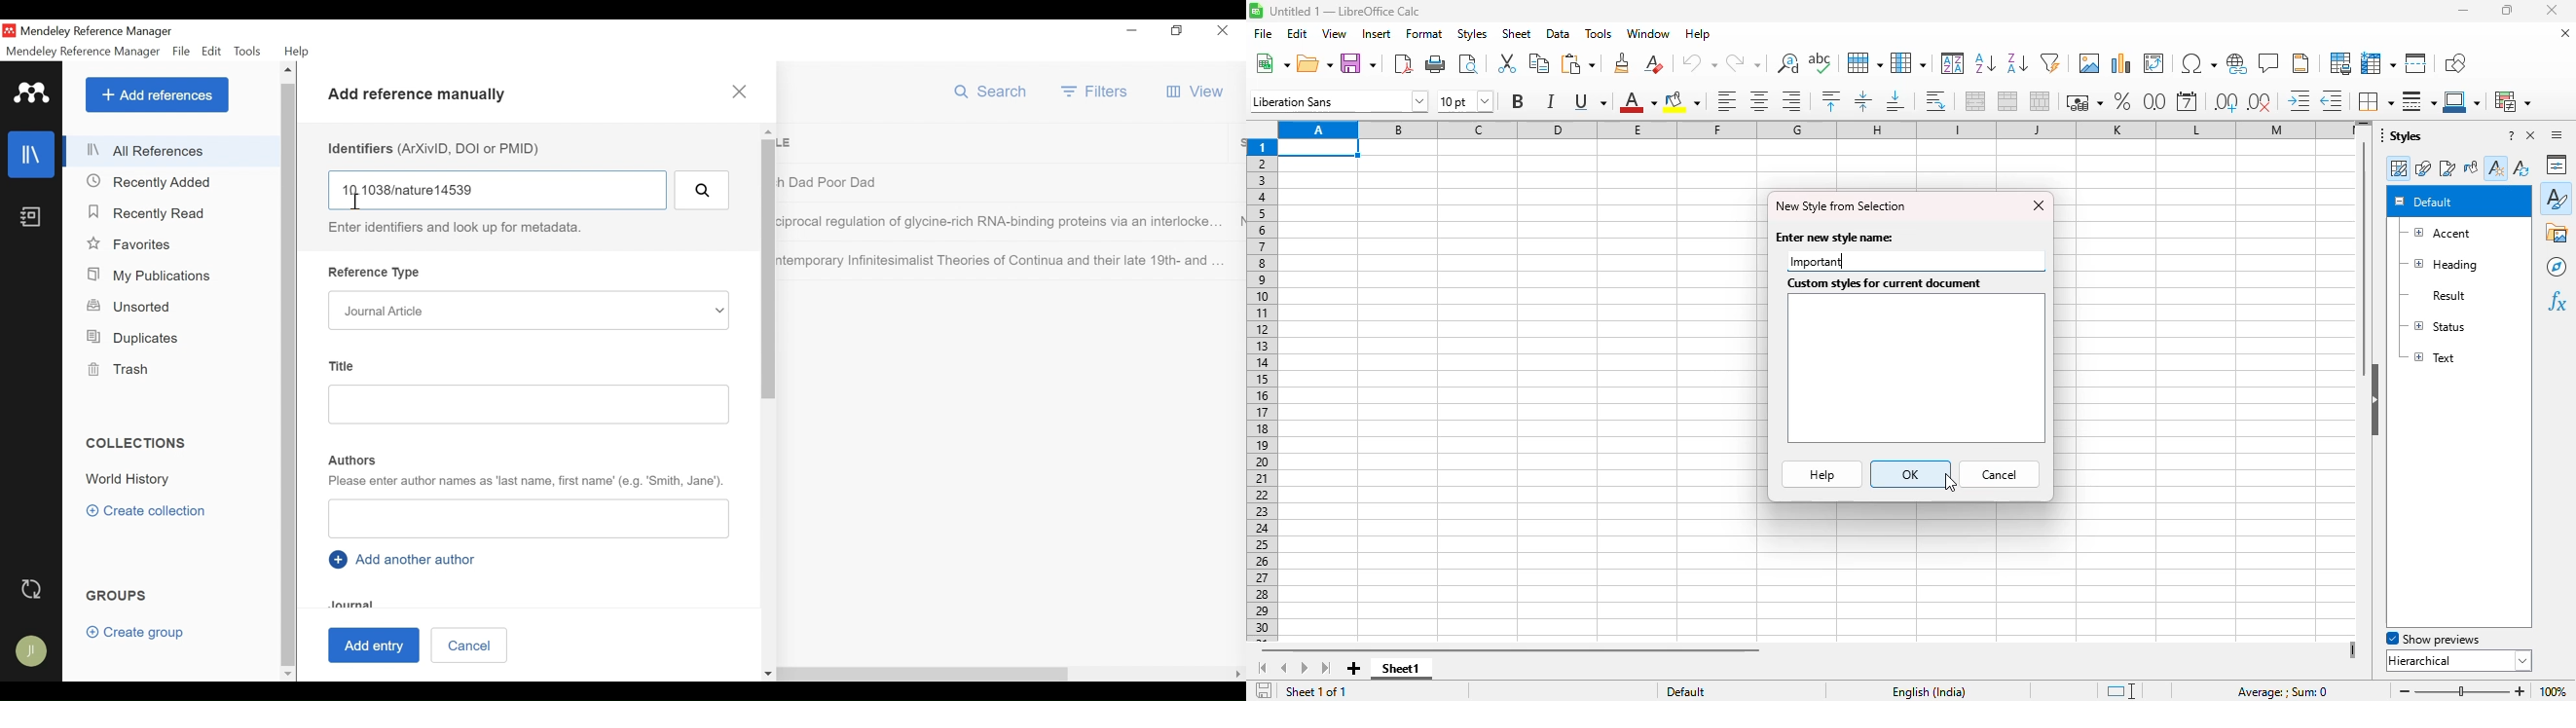  What do you see at coordinates (769, 269) in the screenshot?
I see `Vertical Scroll Bar` at bounding box center [769, 269].